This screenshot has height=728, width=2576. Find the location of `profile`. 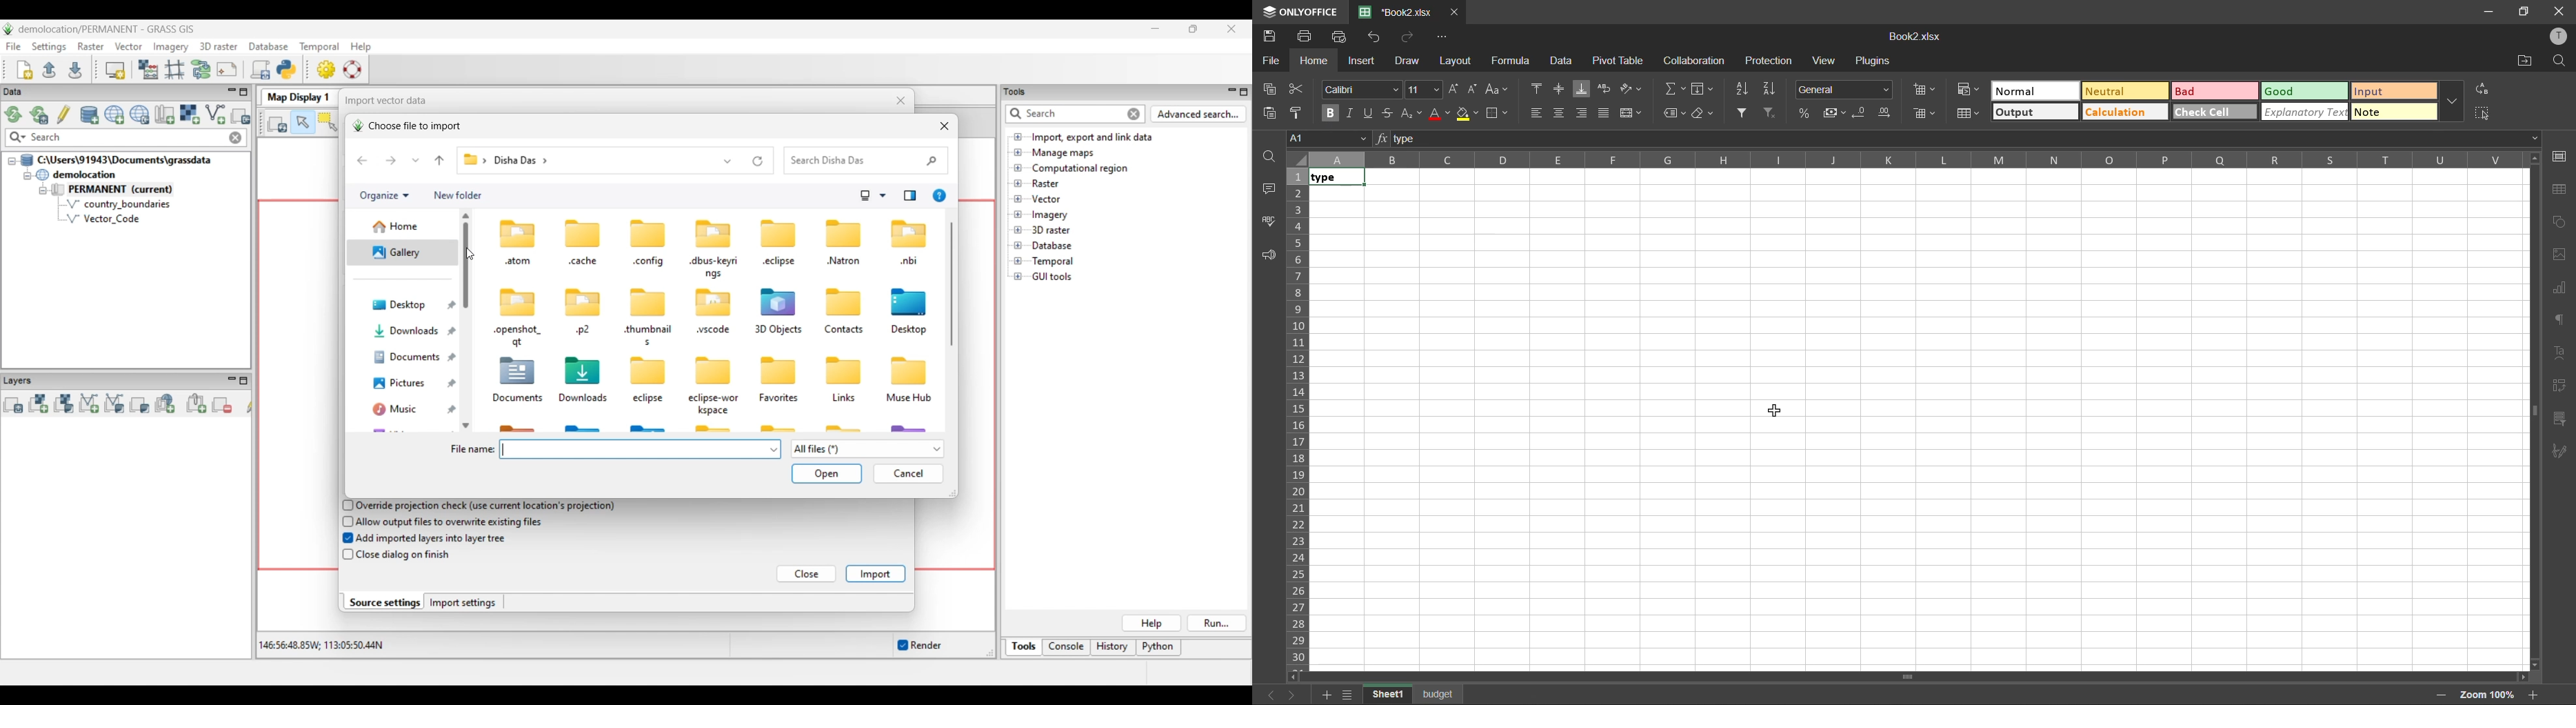

profile is located at coordinates (2563, 37).